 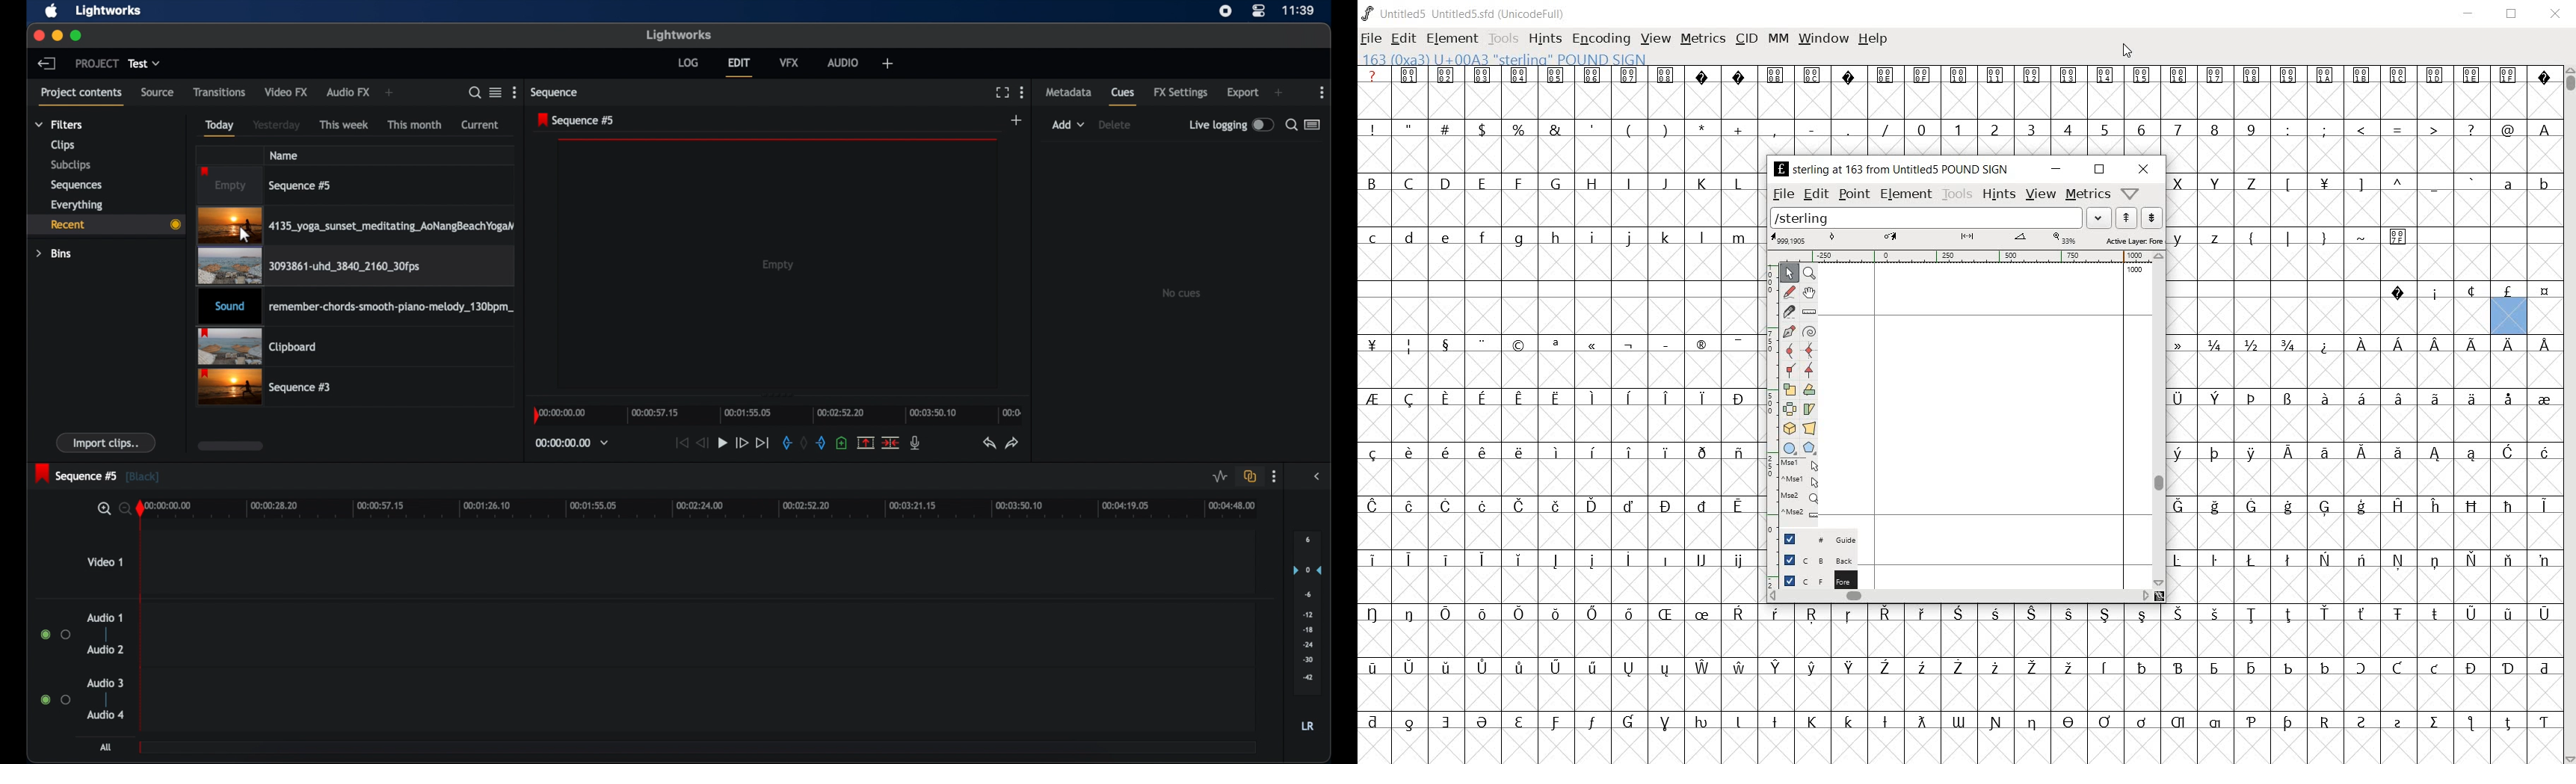 What do you see at coordinates (1746, 40) in the screenshot?
I see `CID` at bounding box center [1746, 40].